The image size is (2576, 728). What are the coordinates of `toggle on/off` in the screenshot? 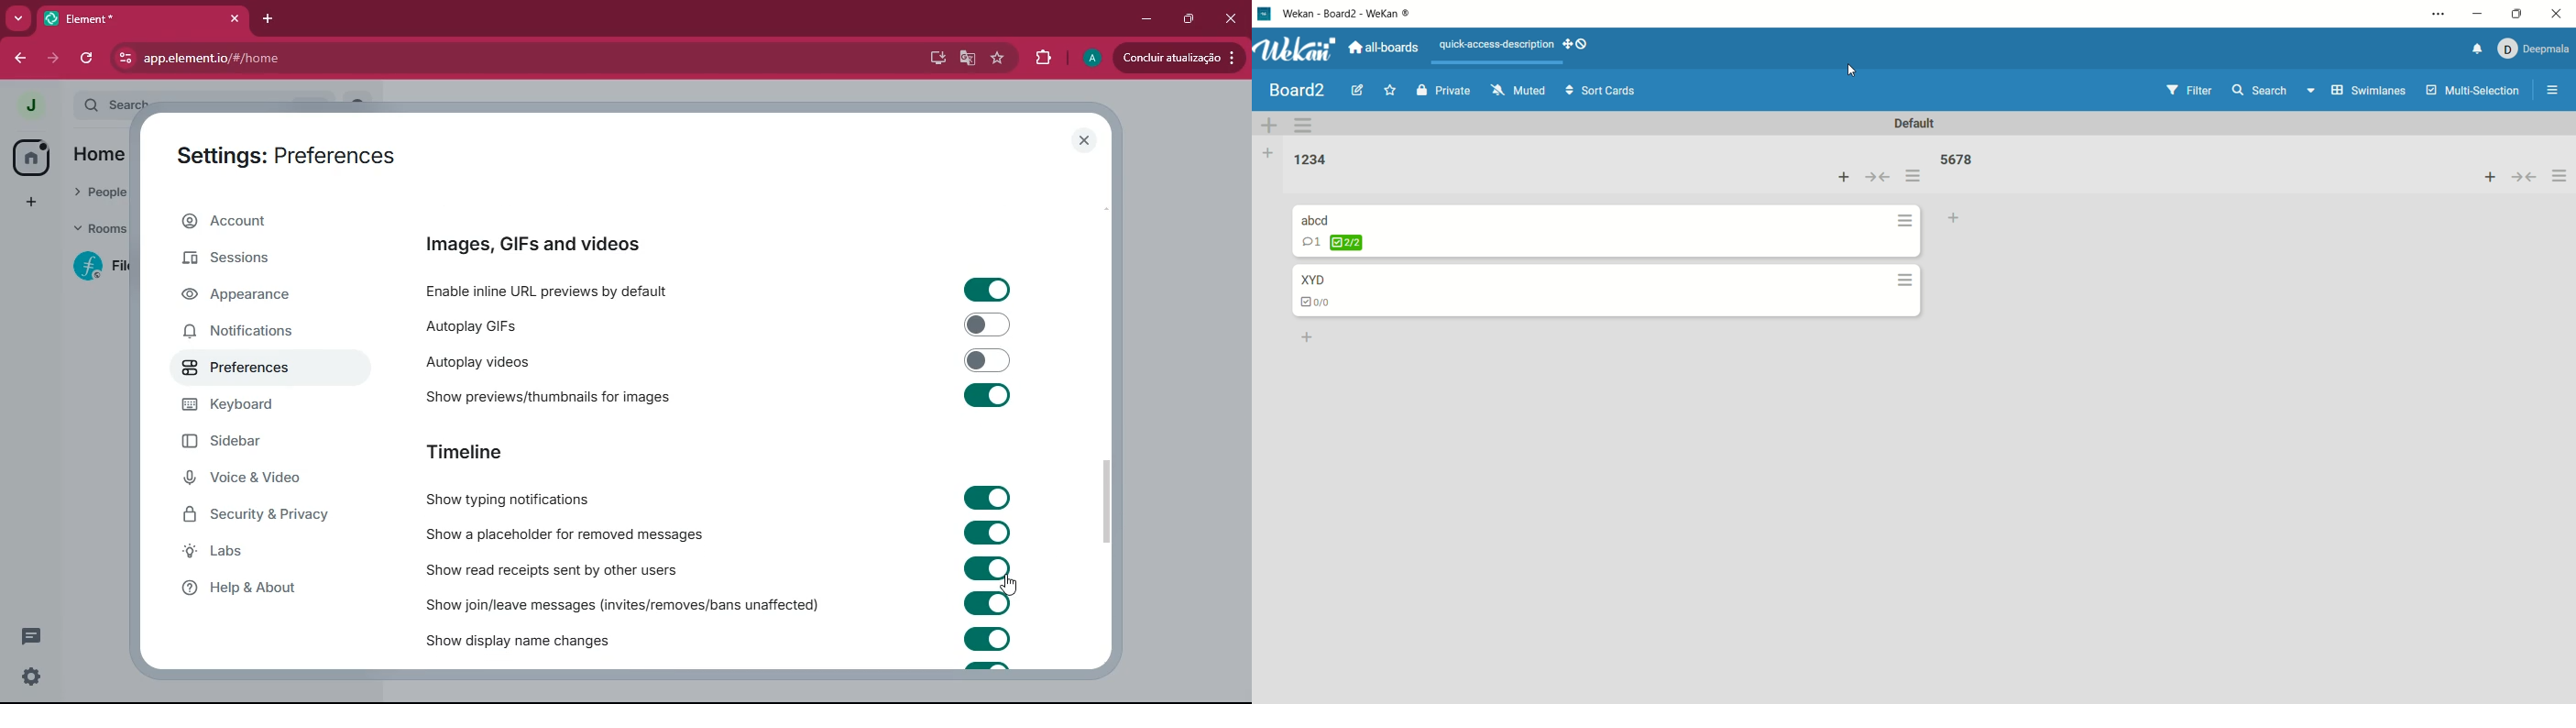 It's located at (988, 603).